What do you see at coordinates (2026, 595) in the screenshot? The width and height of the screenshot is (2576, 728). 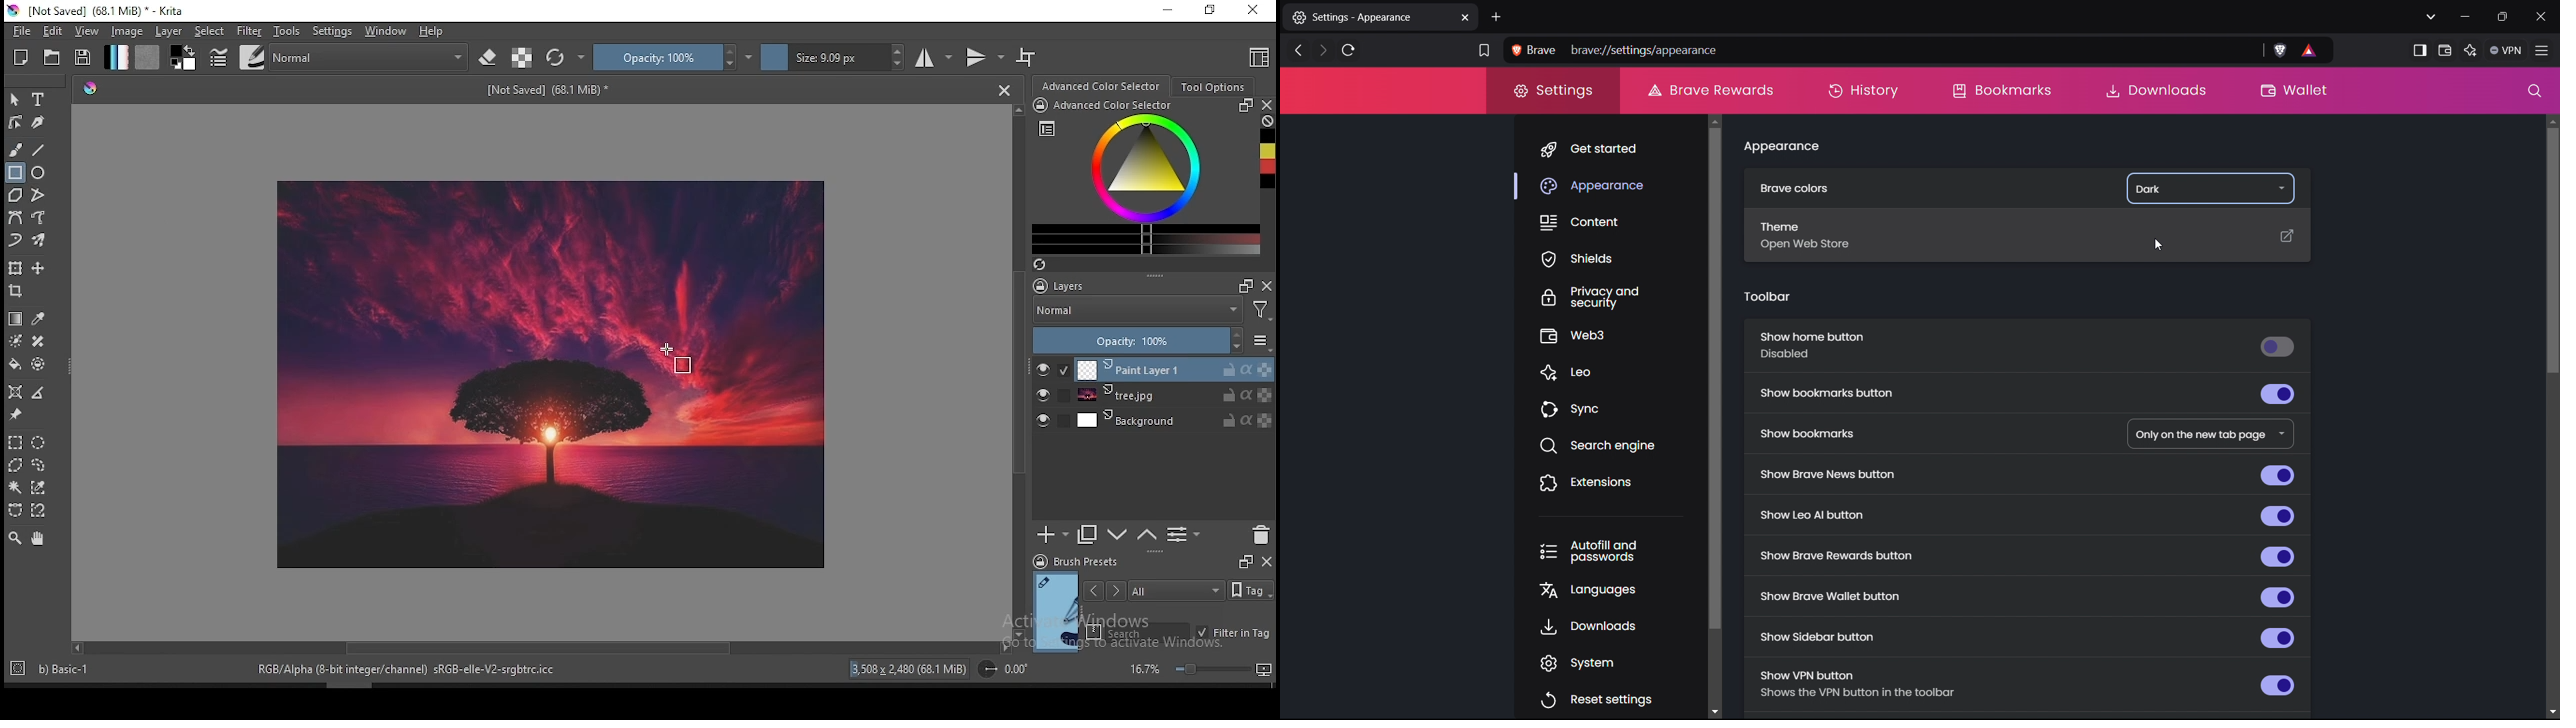 I see `show brave wallet button` at bounding box center [2026, 595].